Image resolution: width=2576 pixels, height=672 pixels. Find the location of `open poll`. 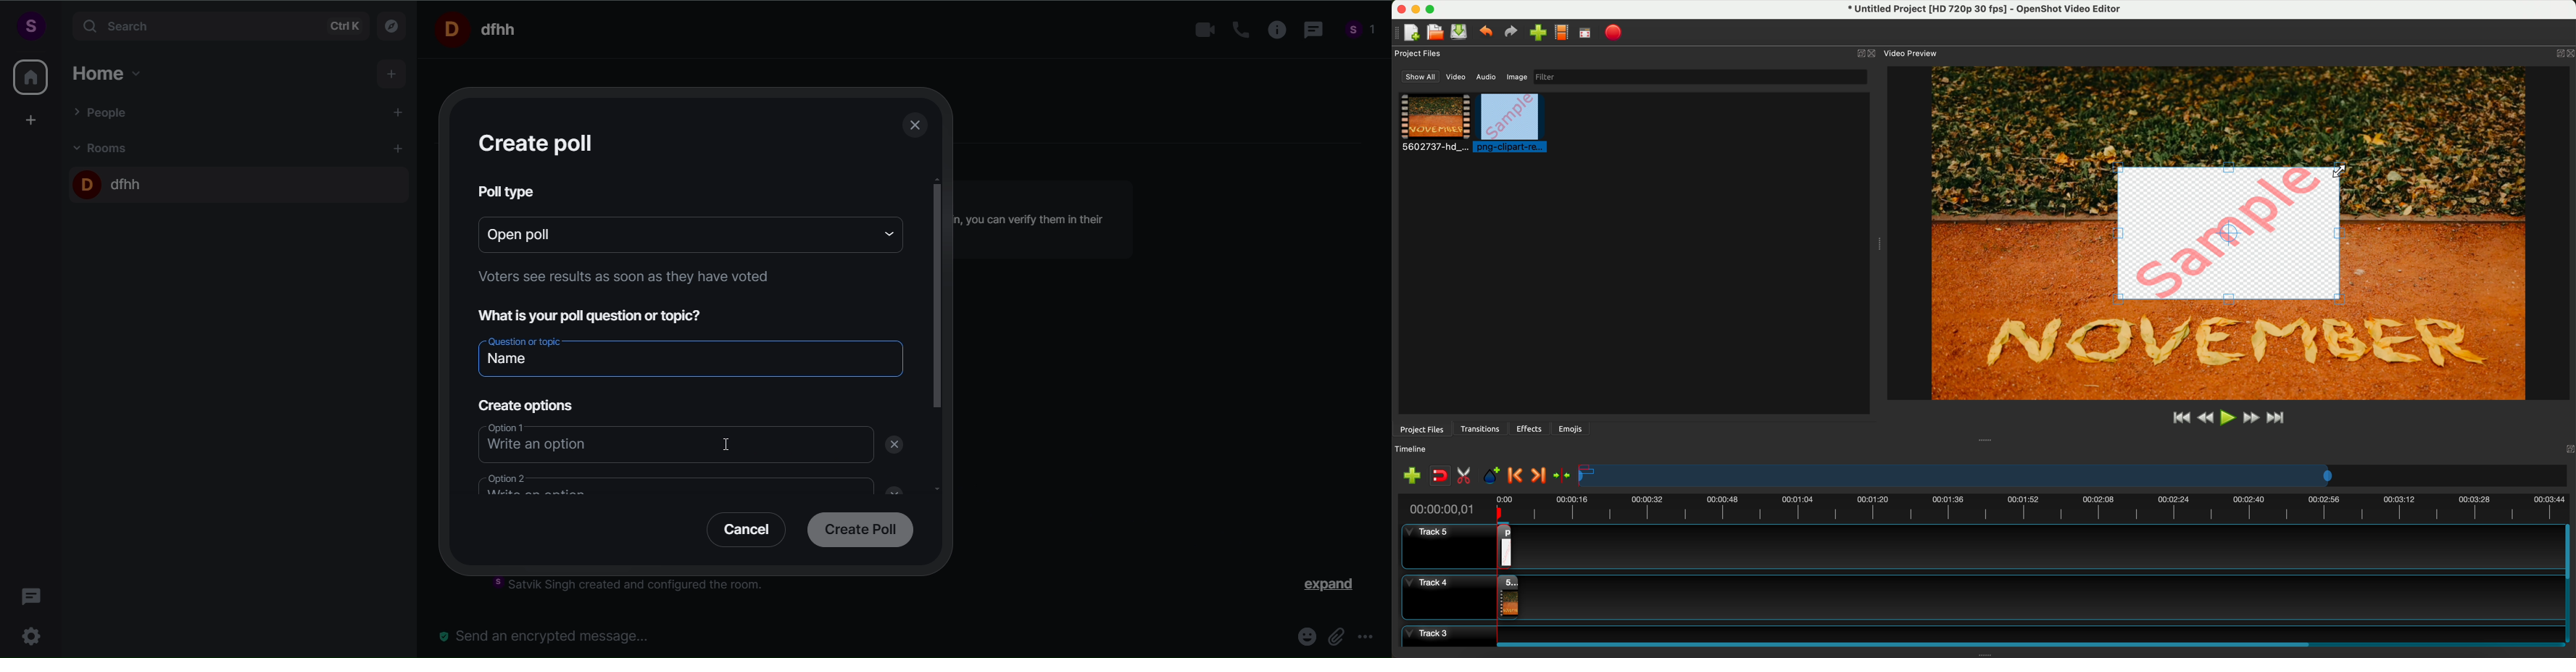

open poll is located at coordinates (667, 233).